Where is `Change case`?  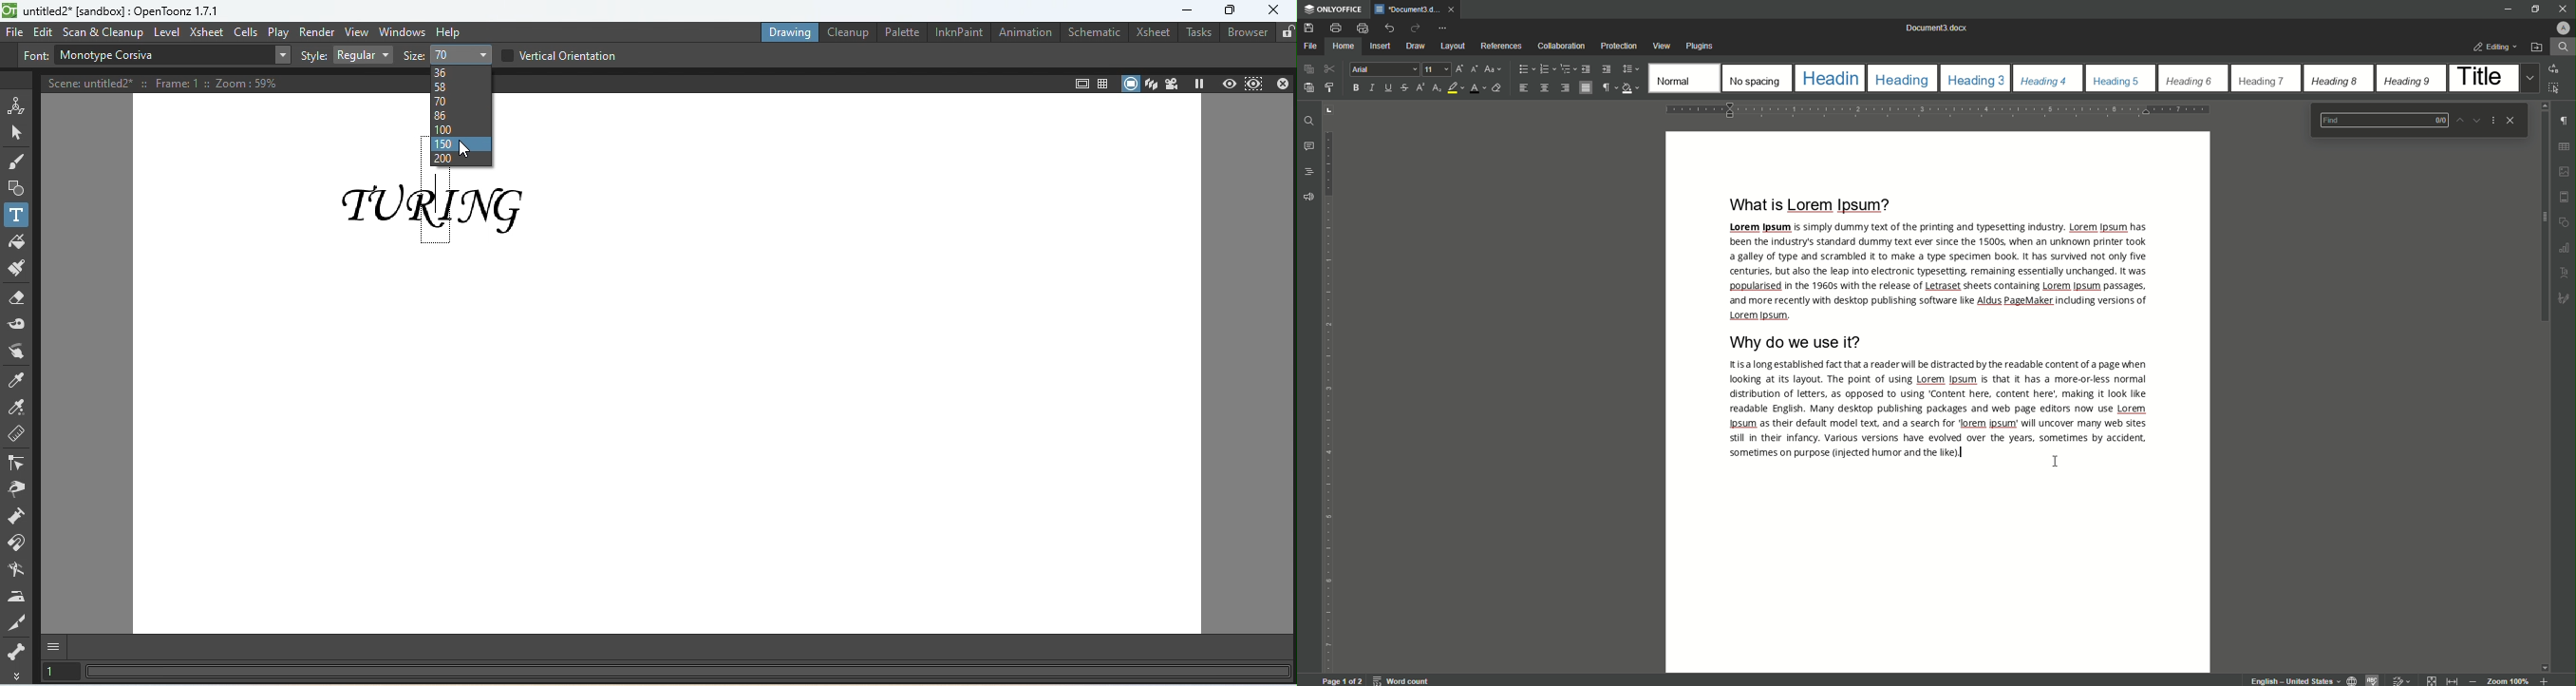
Change case is located at coordinates (1494, 69).